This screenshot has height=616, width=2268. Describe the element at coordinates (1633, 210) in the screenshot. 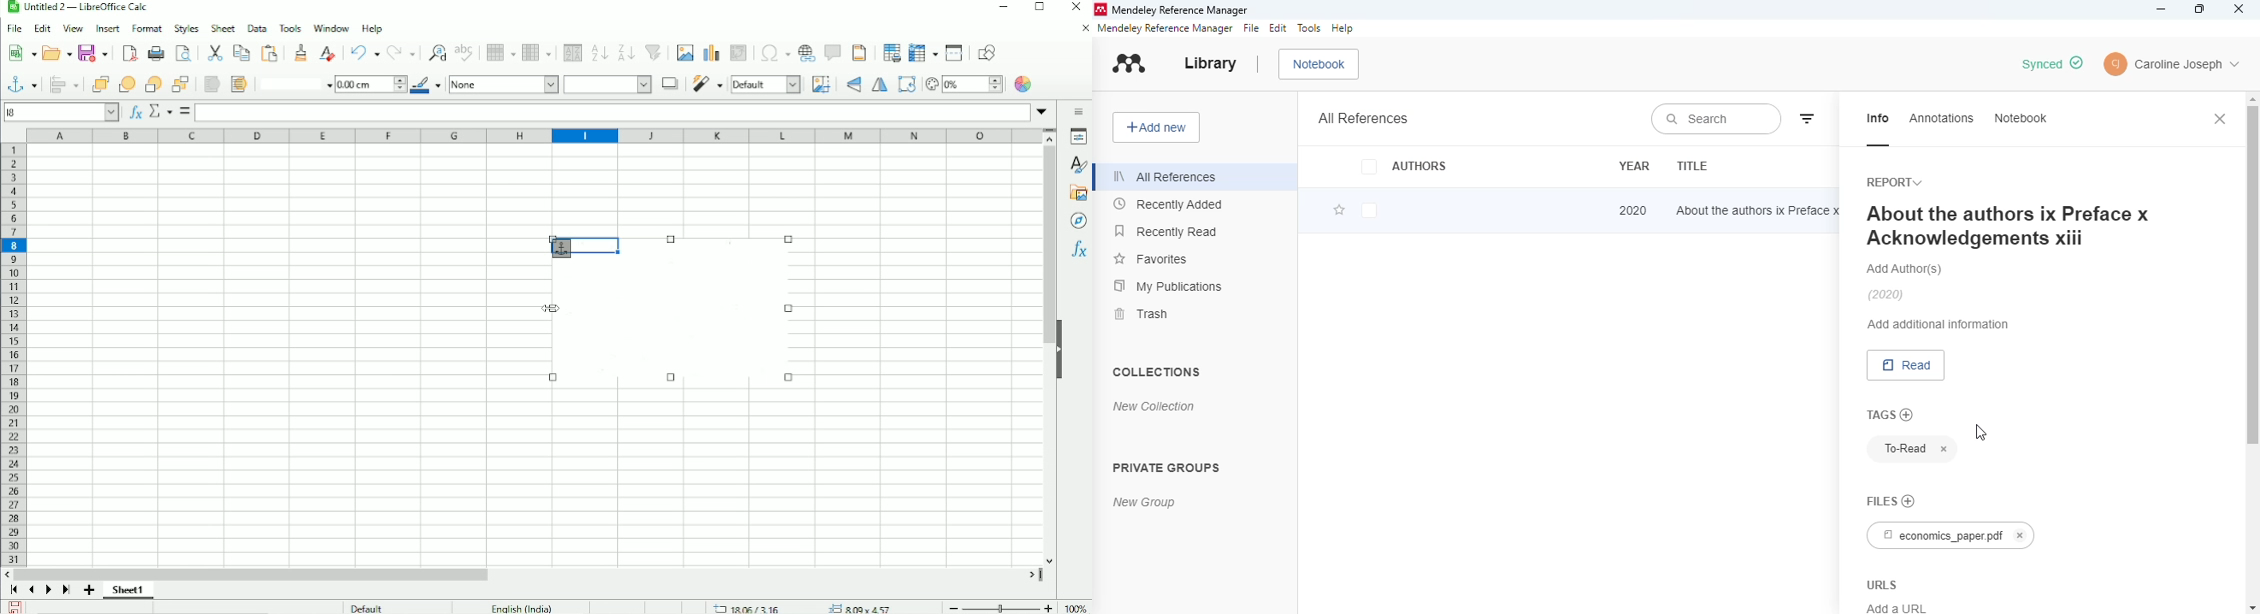

I see `2020` at that location.